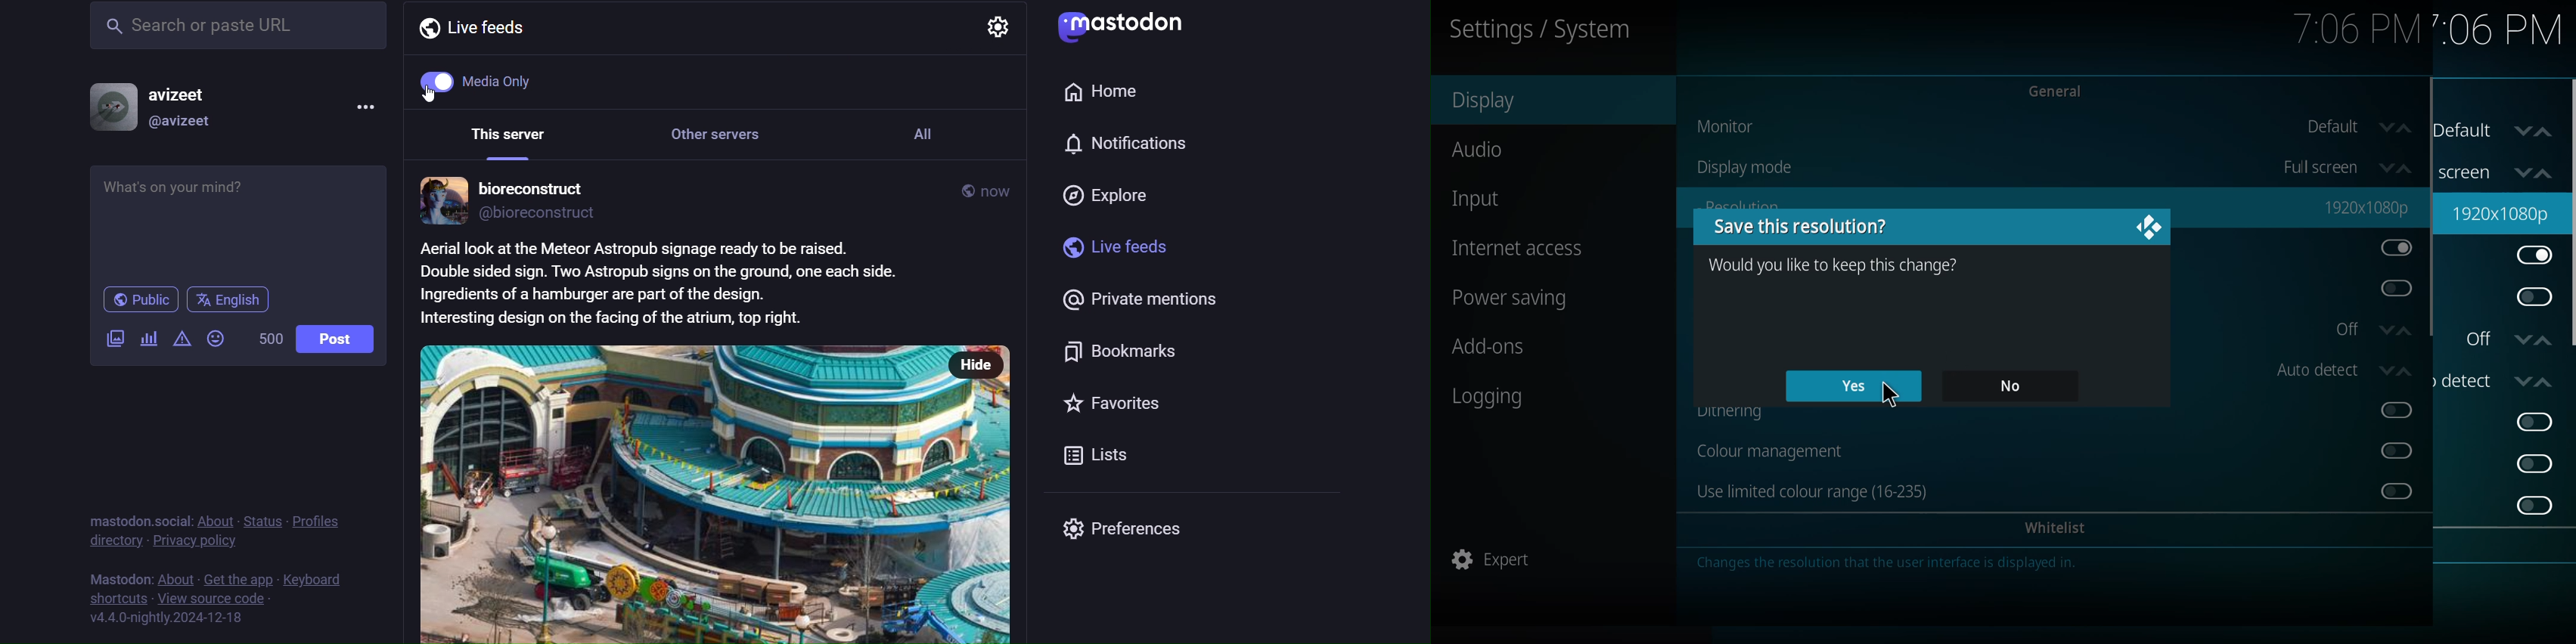 The image size is (2576, 644). Describe the element at coordinates (112, 575) in the screenshot. I see `text` at that location.